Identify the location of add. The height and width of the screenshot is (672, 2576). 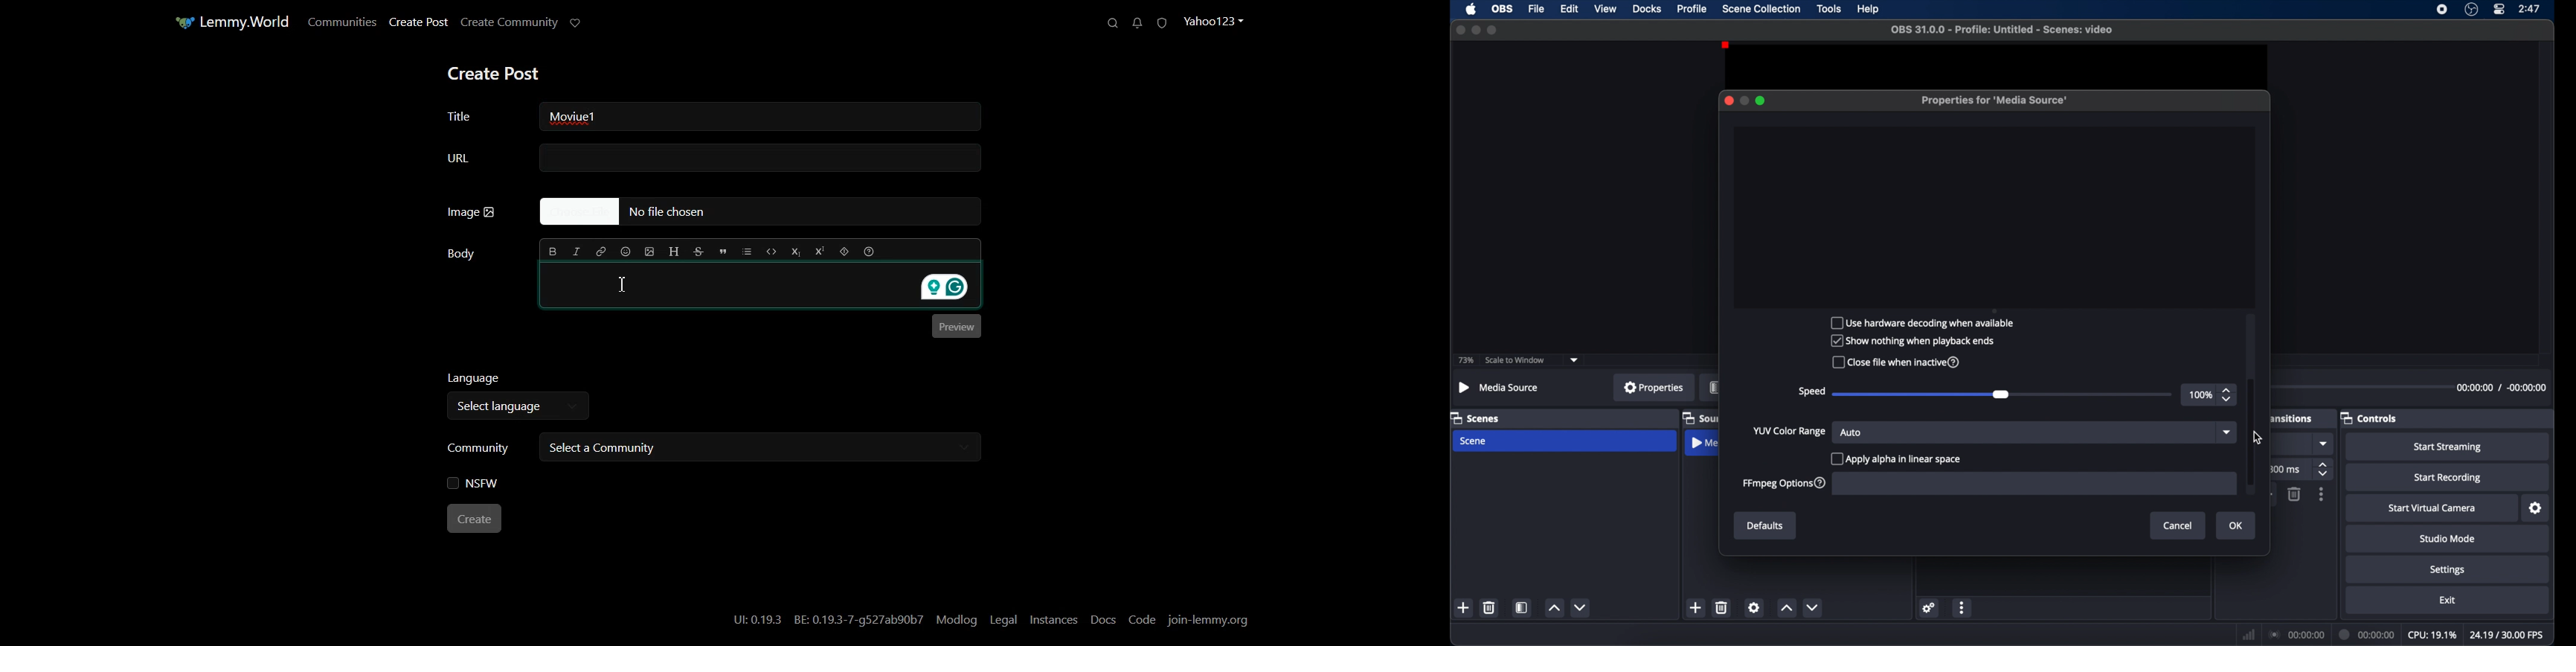
(1463, 607).